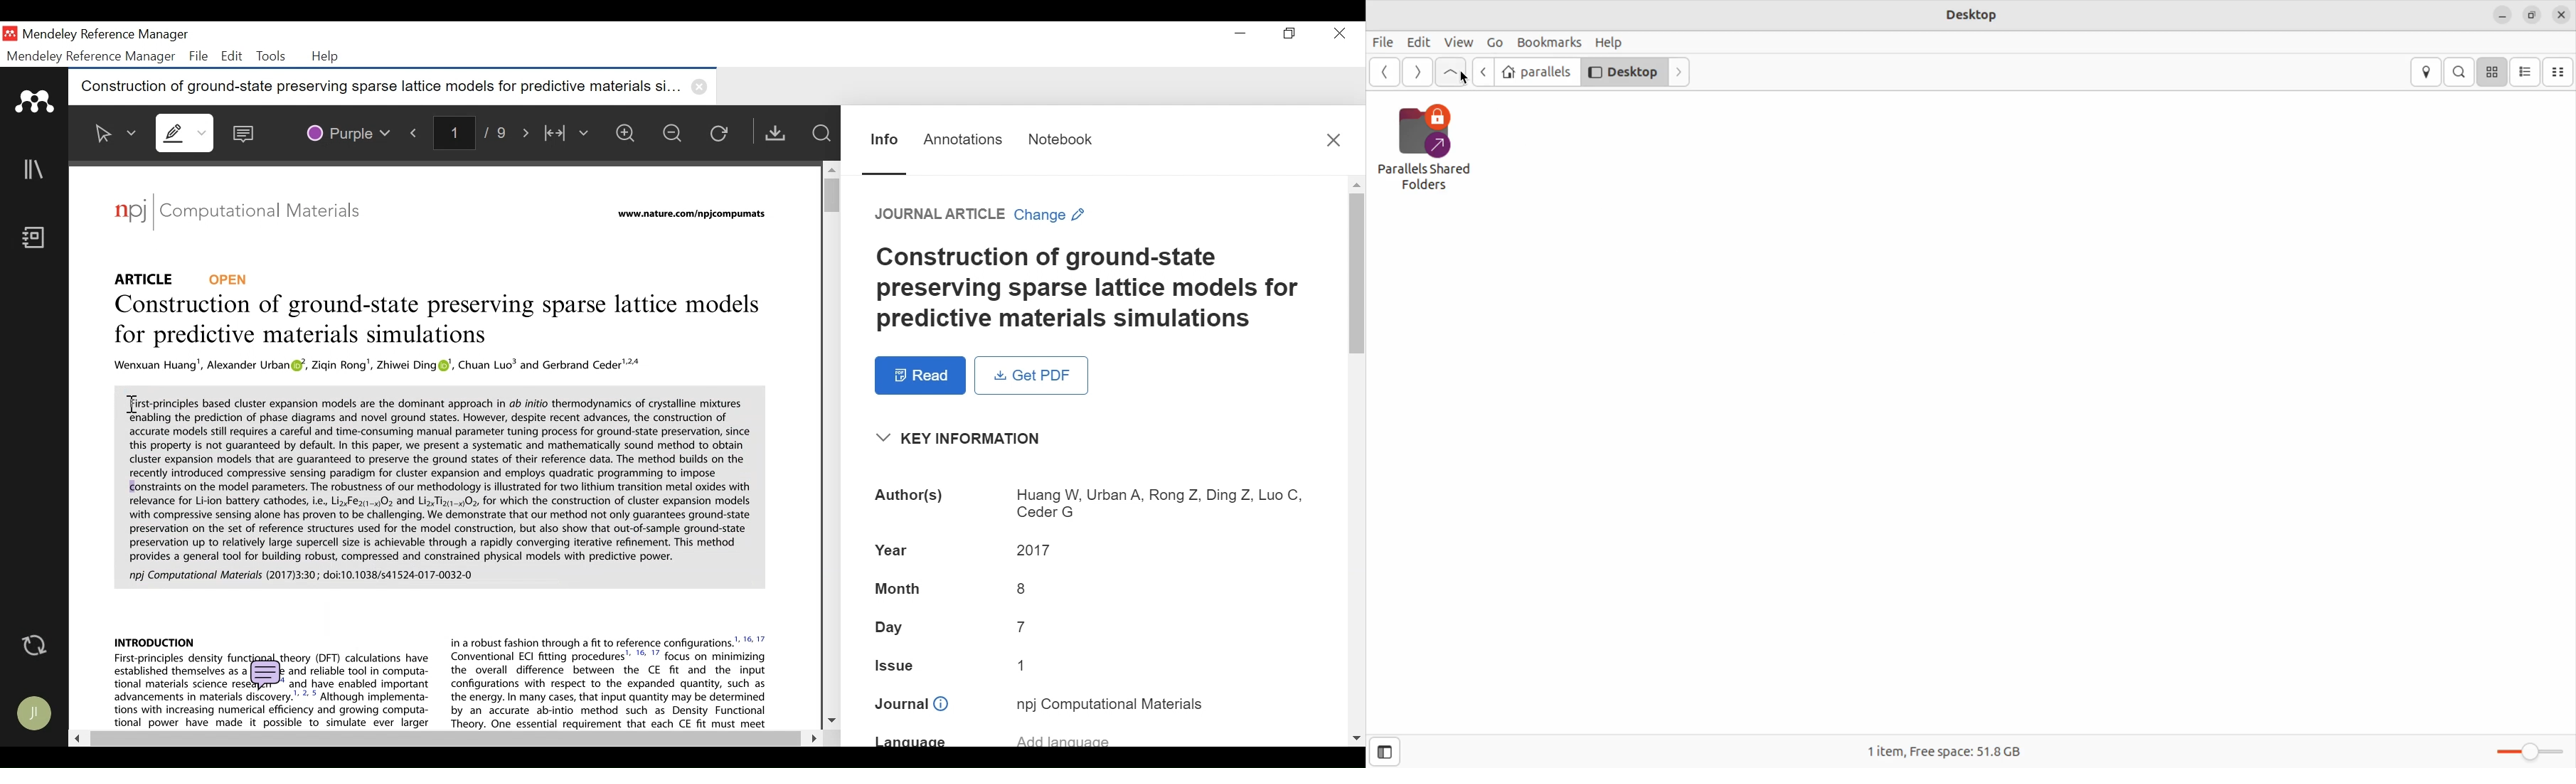 The width and height of the screenshot is (2576, 784). I want to click on Mendeley Desktop Icon, so click(11, 34).